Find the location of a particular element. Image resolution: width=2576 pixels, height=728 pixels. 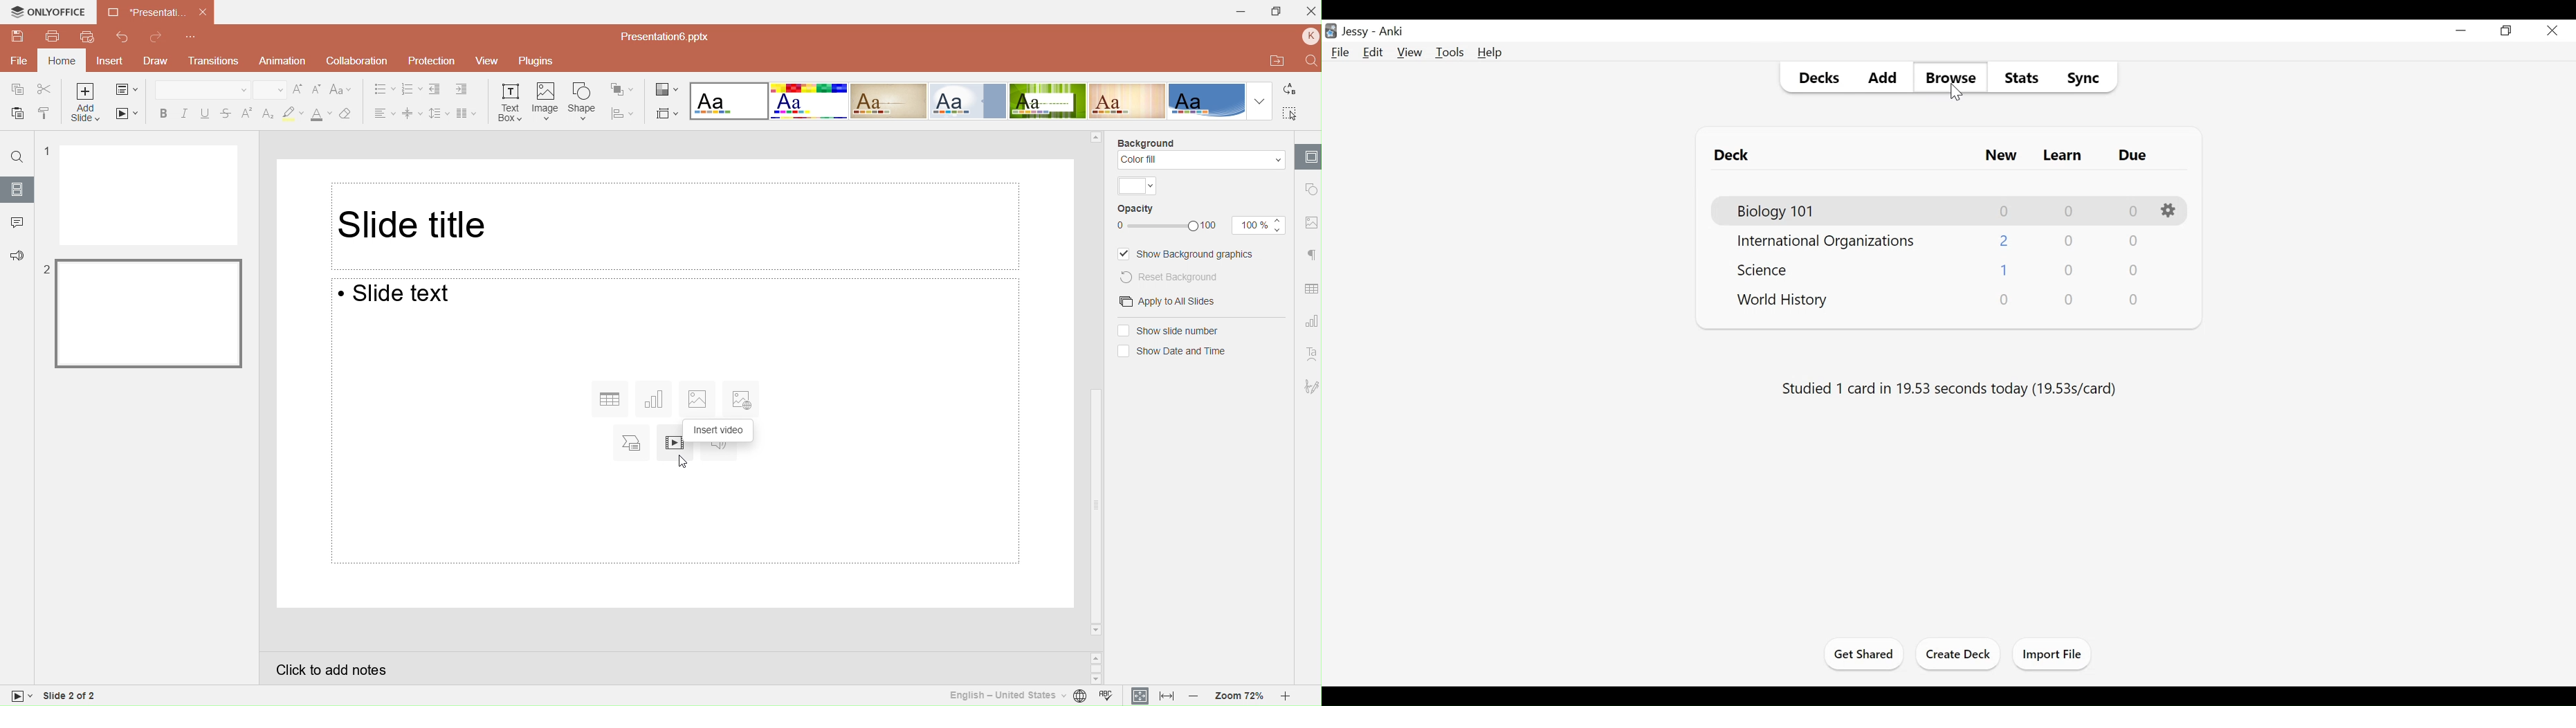

minimize is located at coordinates (2461, 30).